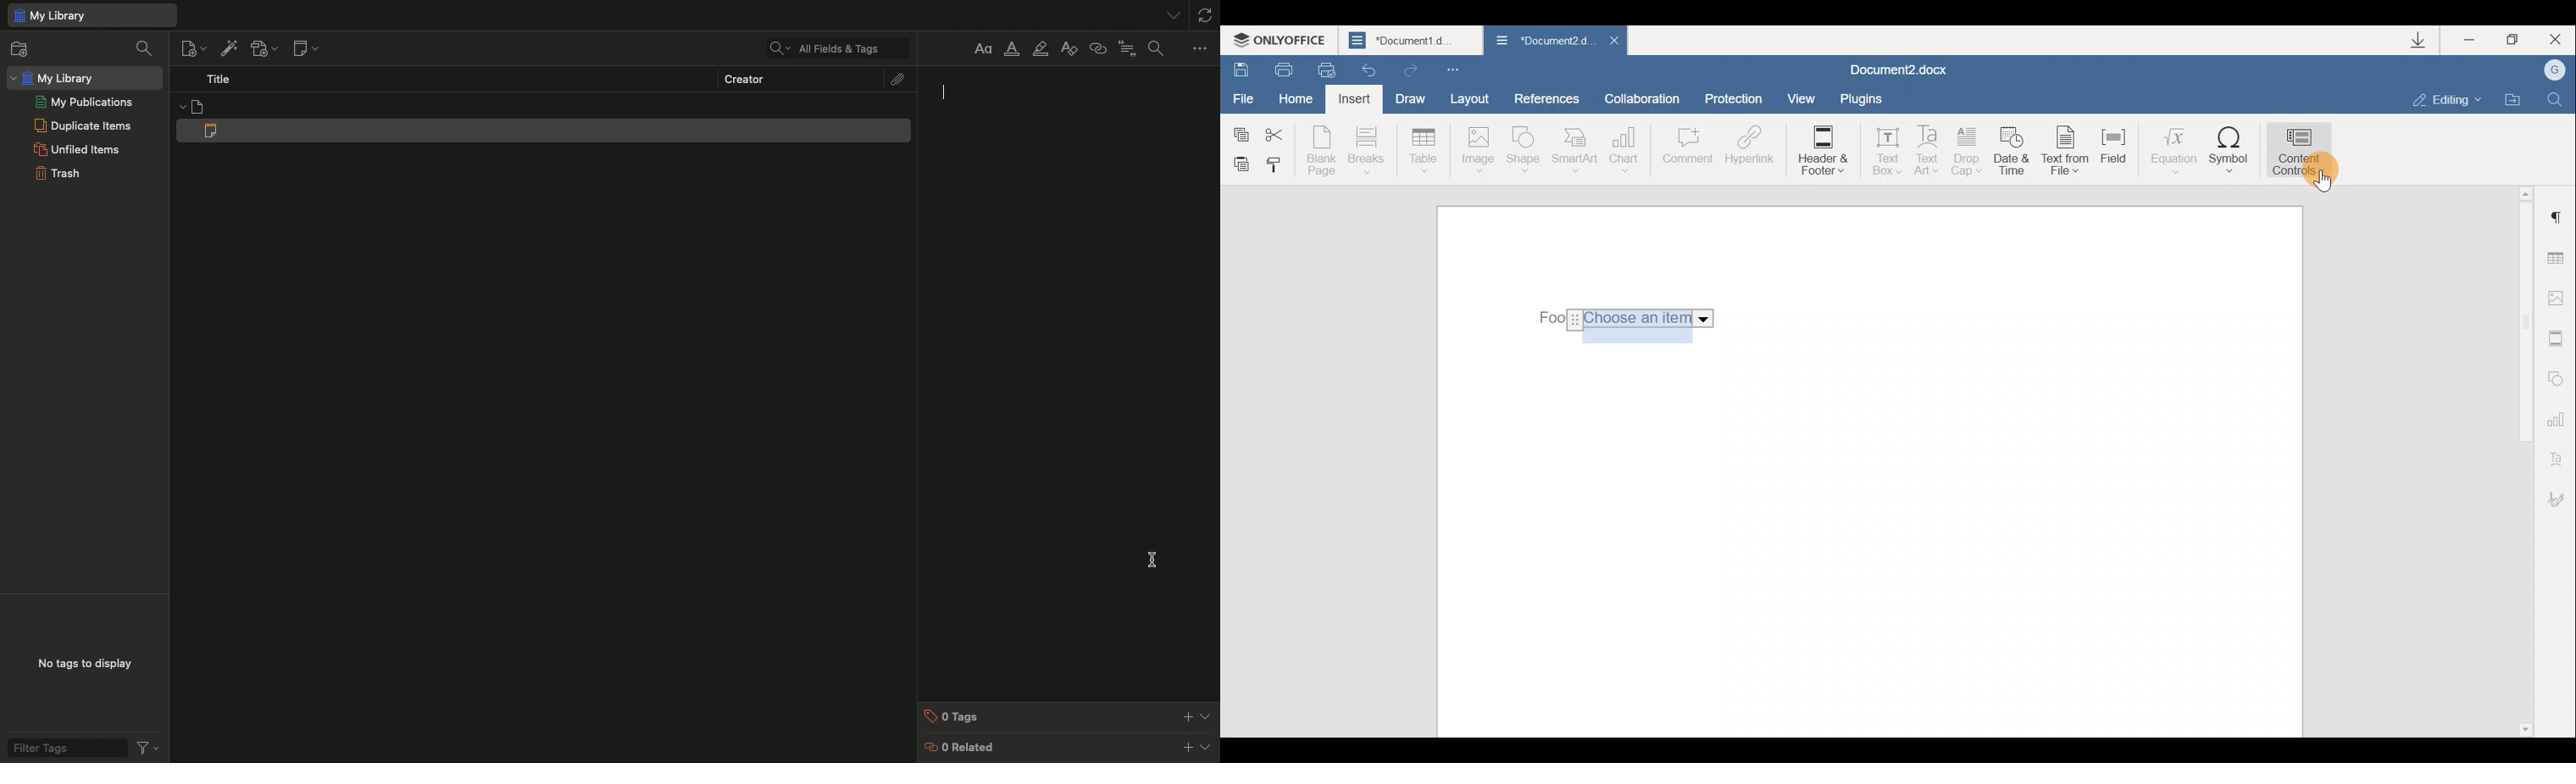 This screenshot has height=784, width=2576. I want to click on New item, so click(192, 48).